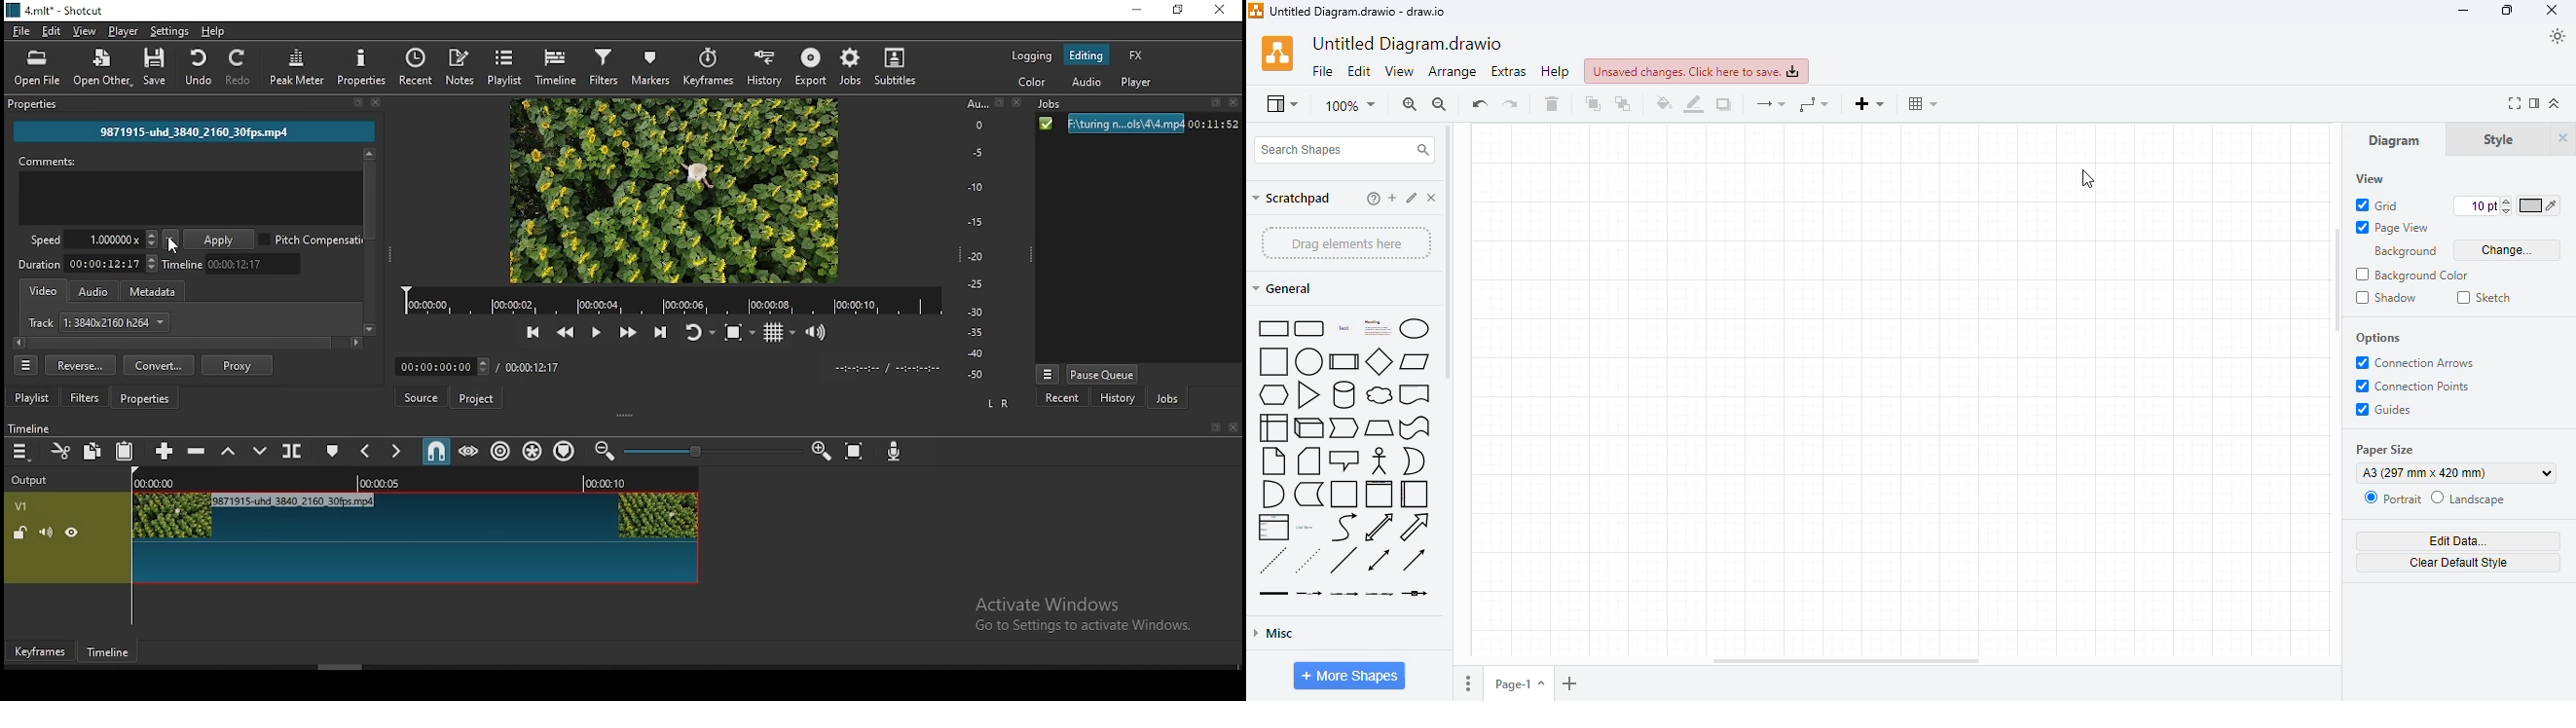  I want to click on create/edit marker, so click(333, 450).